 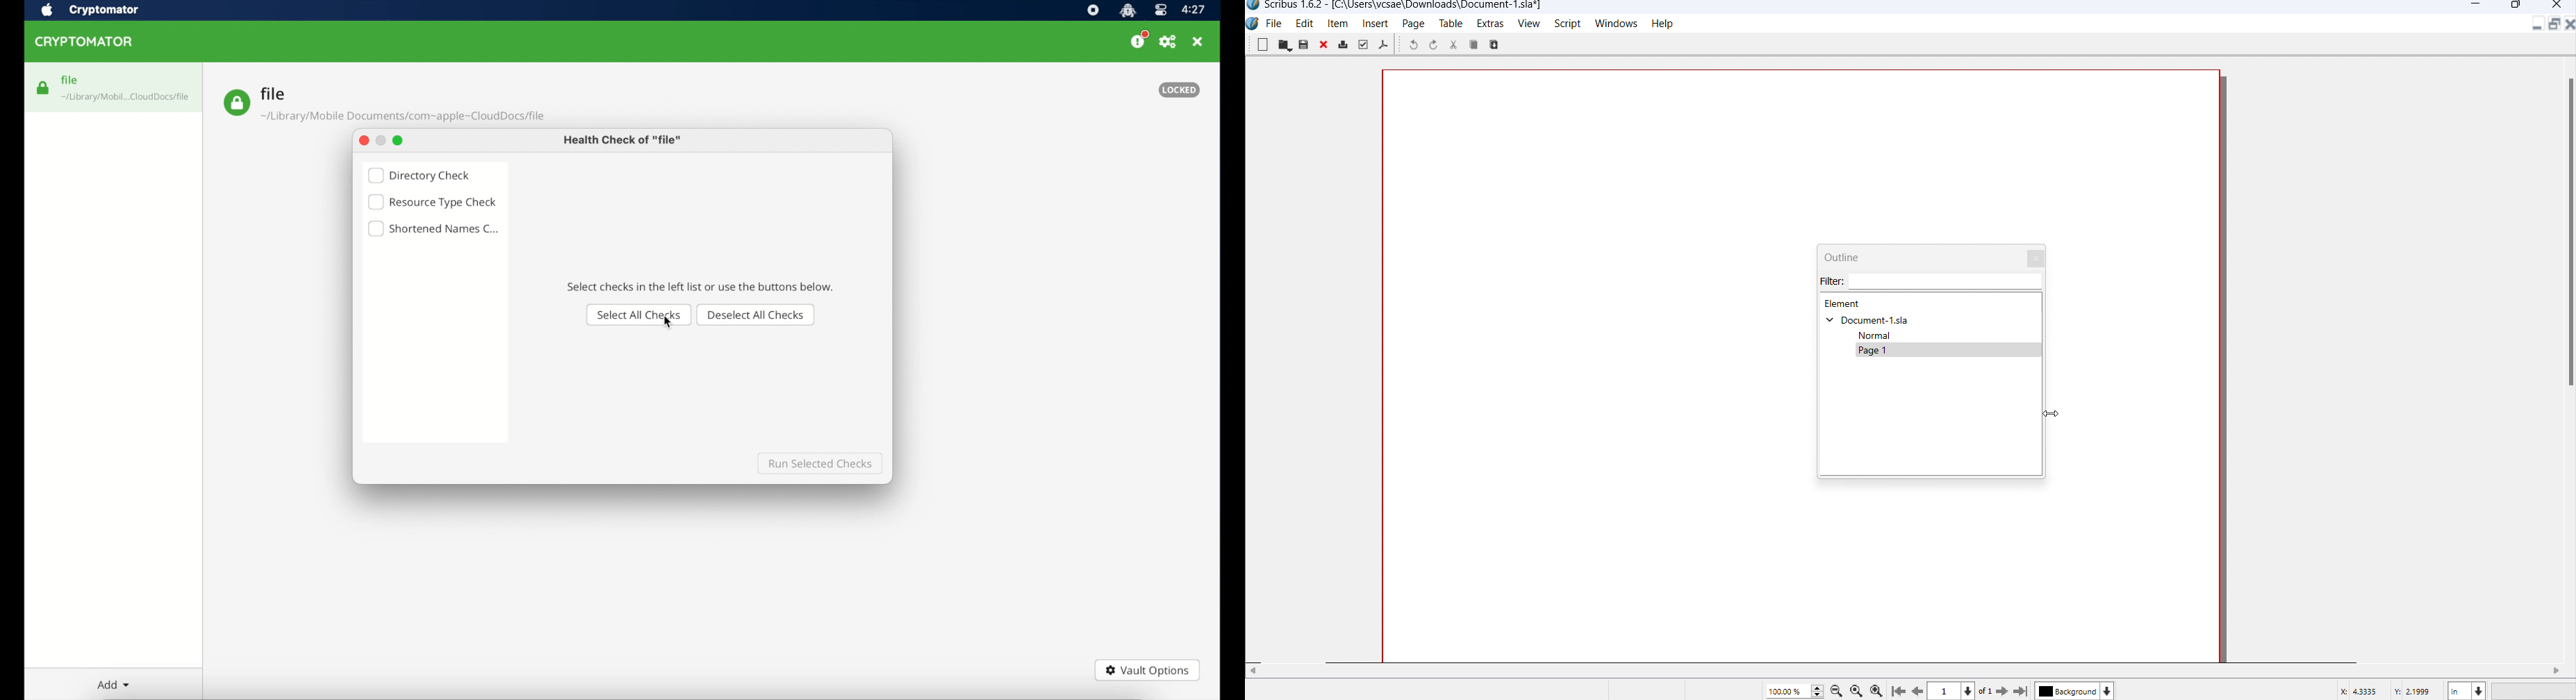 What do you see at coordinates (2568, 224) in the screenshot?
I see `vertical scroll bar` at bounding box center [2568, 224].